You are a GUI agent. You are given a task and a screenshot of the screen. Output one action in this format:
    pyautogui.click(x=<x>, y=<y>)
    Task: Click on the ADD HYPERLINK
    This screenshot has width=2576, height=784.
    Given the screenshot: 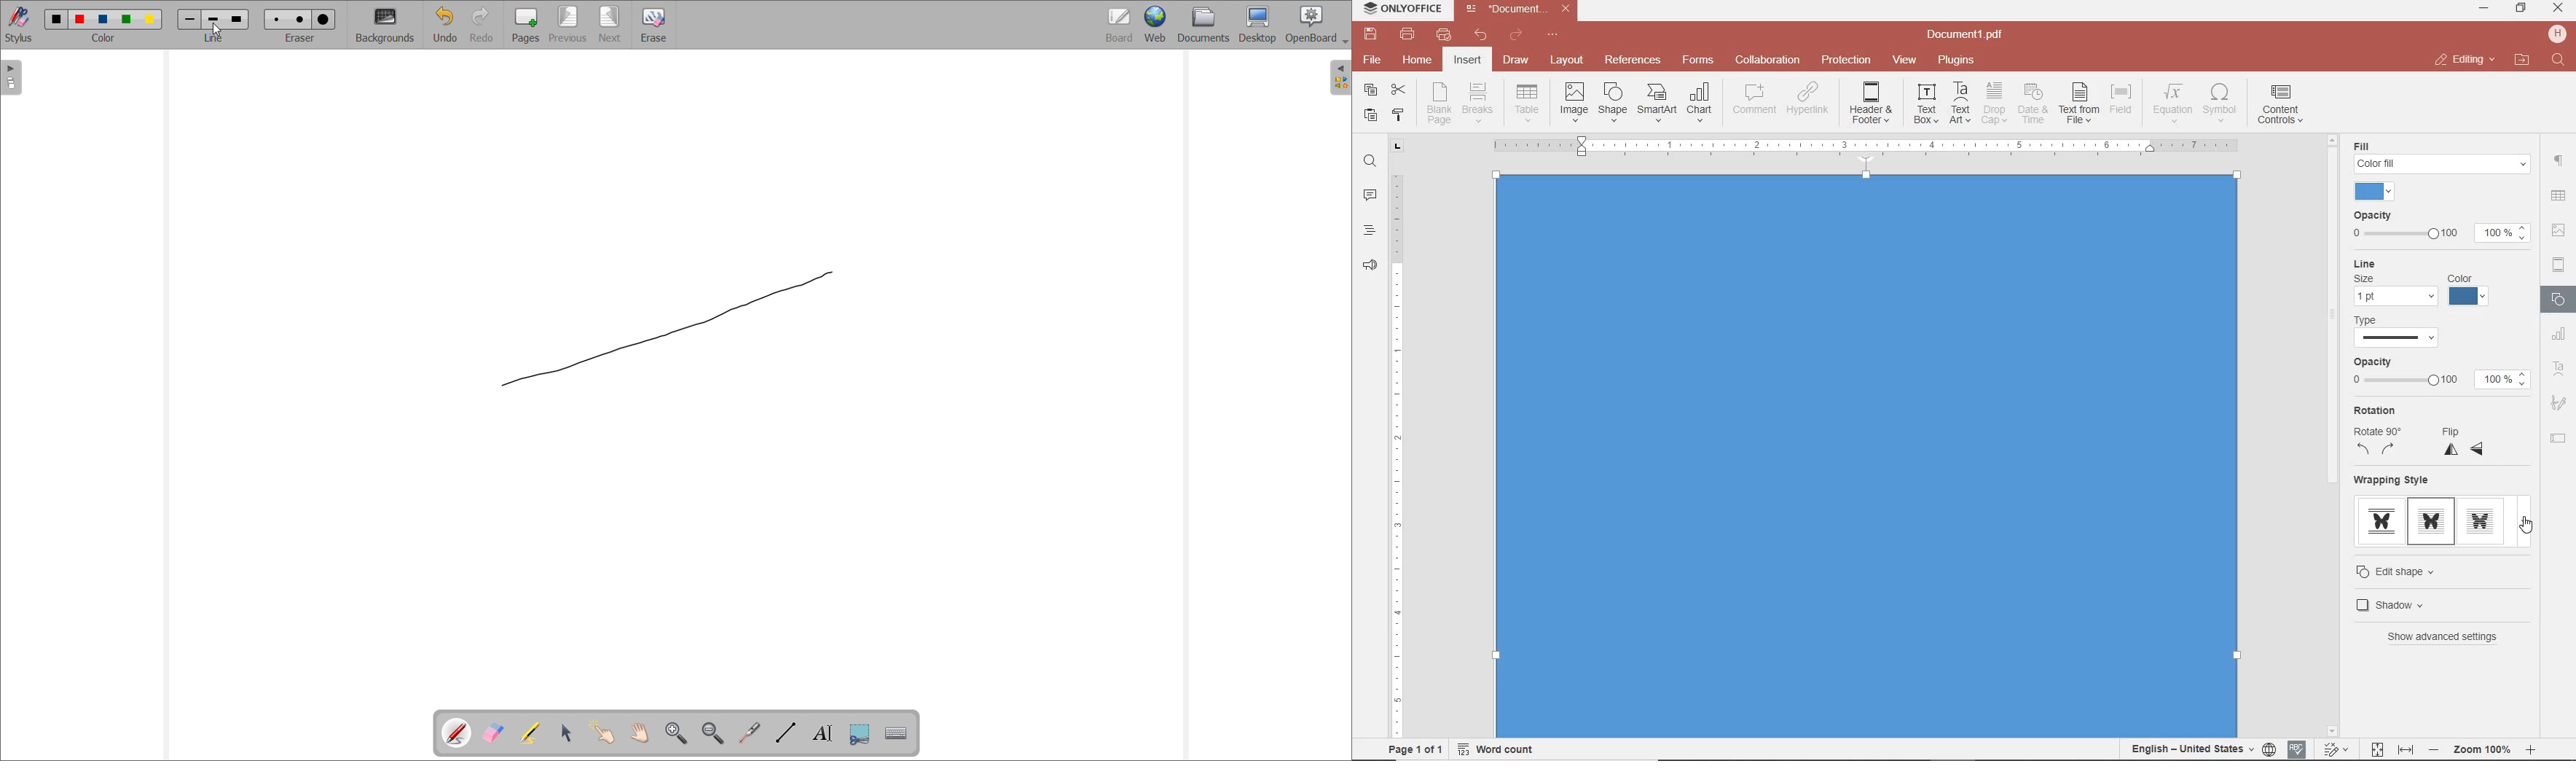 What is the action you would take?
    pyautogui.click(x=1809, y=101)
    